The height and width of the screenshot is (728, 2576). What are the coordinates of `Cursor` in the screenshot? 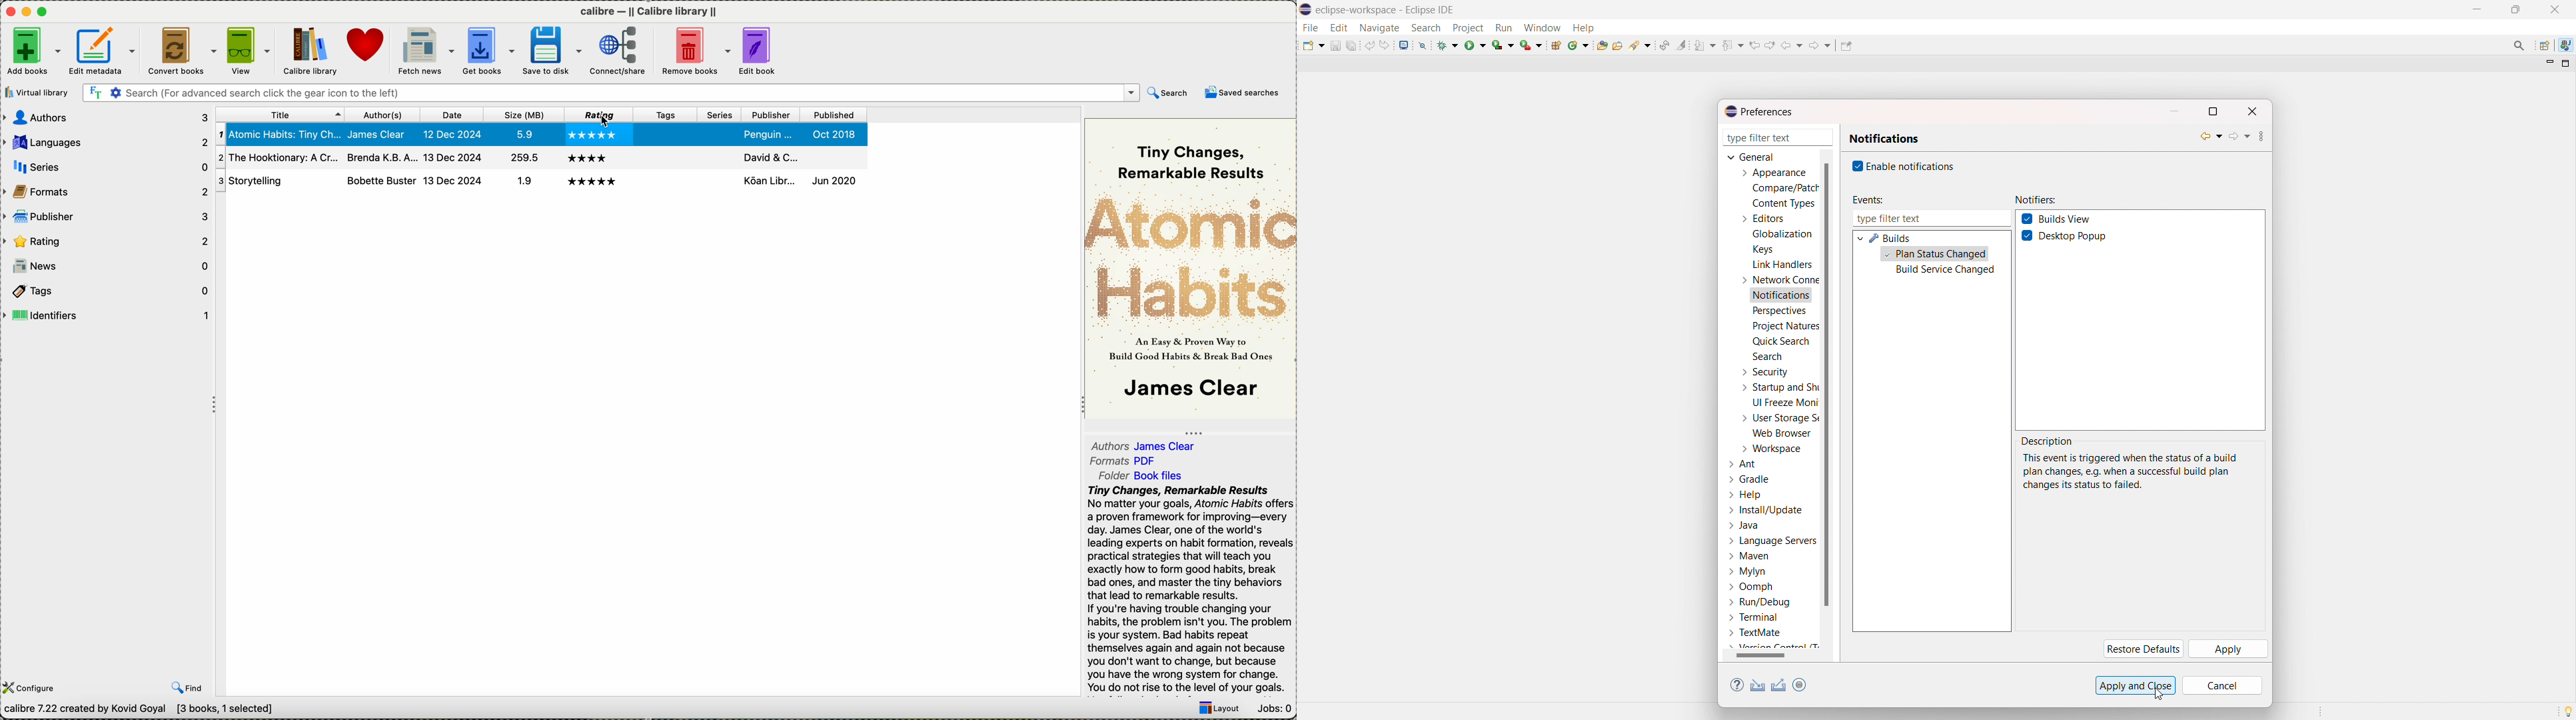 It's located at (607, 122).